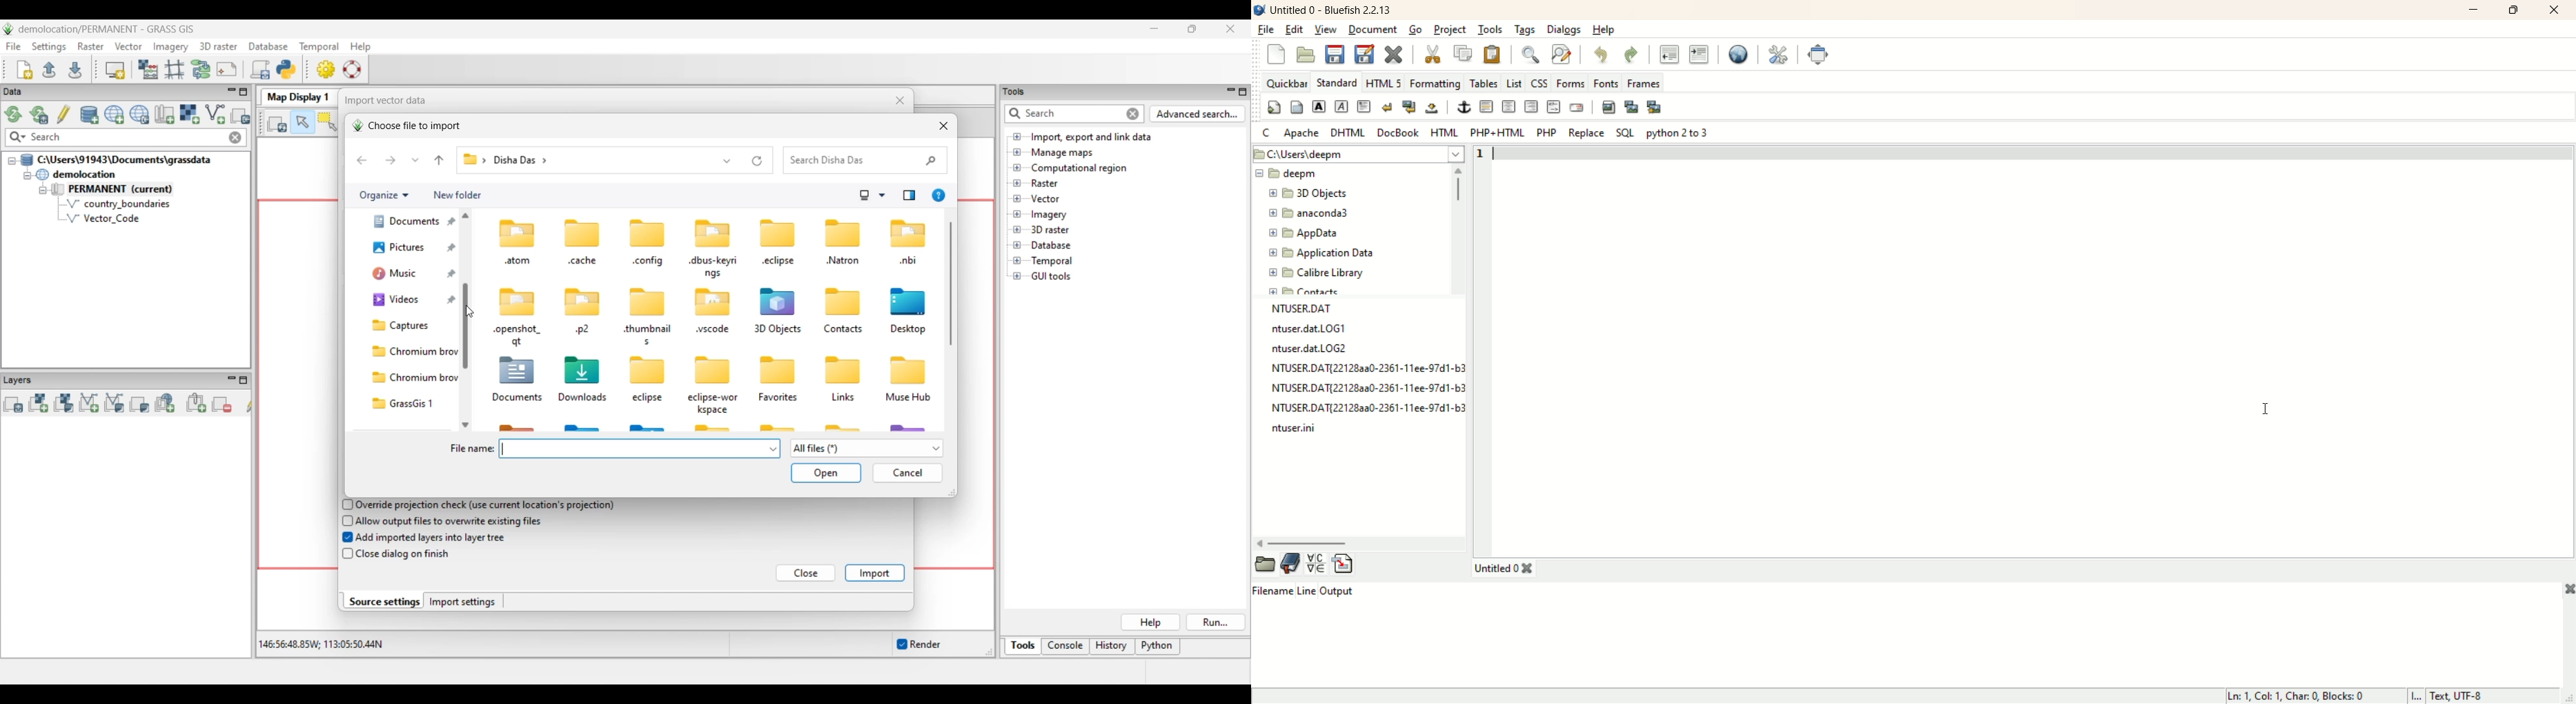 The height and width of the screenshot is (728, 2576). I want to click on 3D objects, so click(1308, 194).